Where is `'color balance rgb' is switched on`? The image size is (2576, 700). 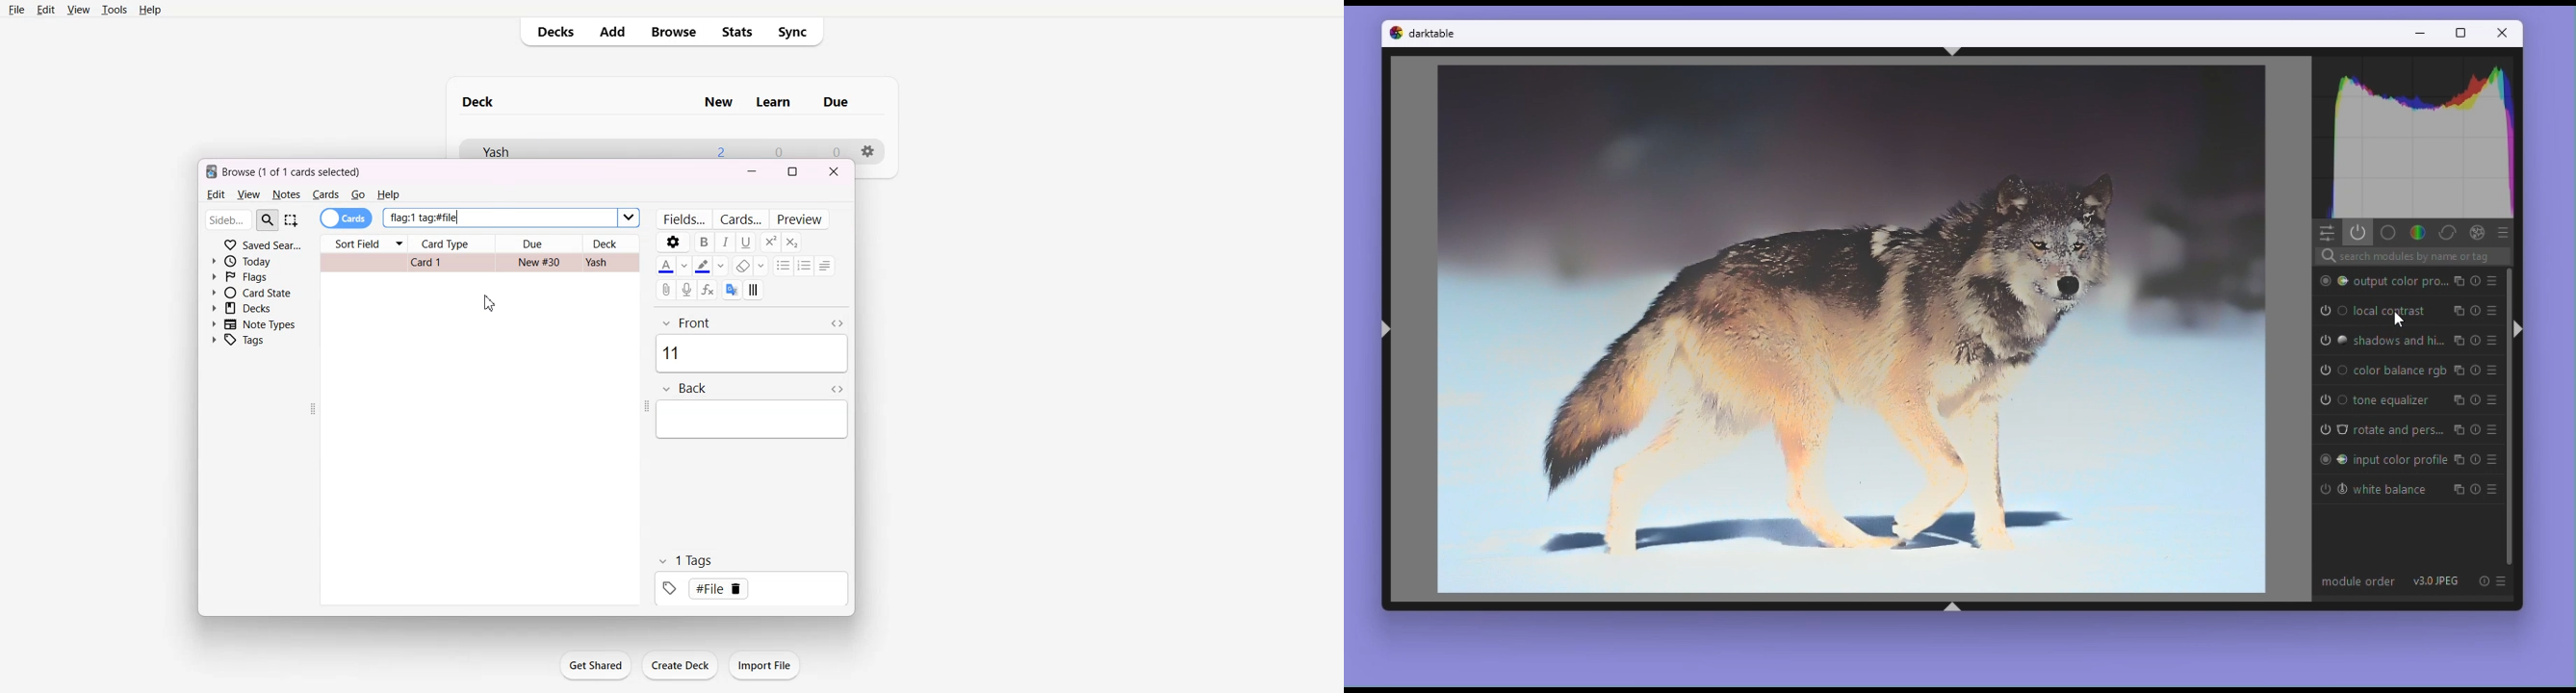 'color balance rgb' is switched on is located at coordinates (2331, 371).